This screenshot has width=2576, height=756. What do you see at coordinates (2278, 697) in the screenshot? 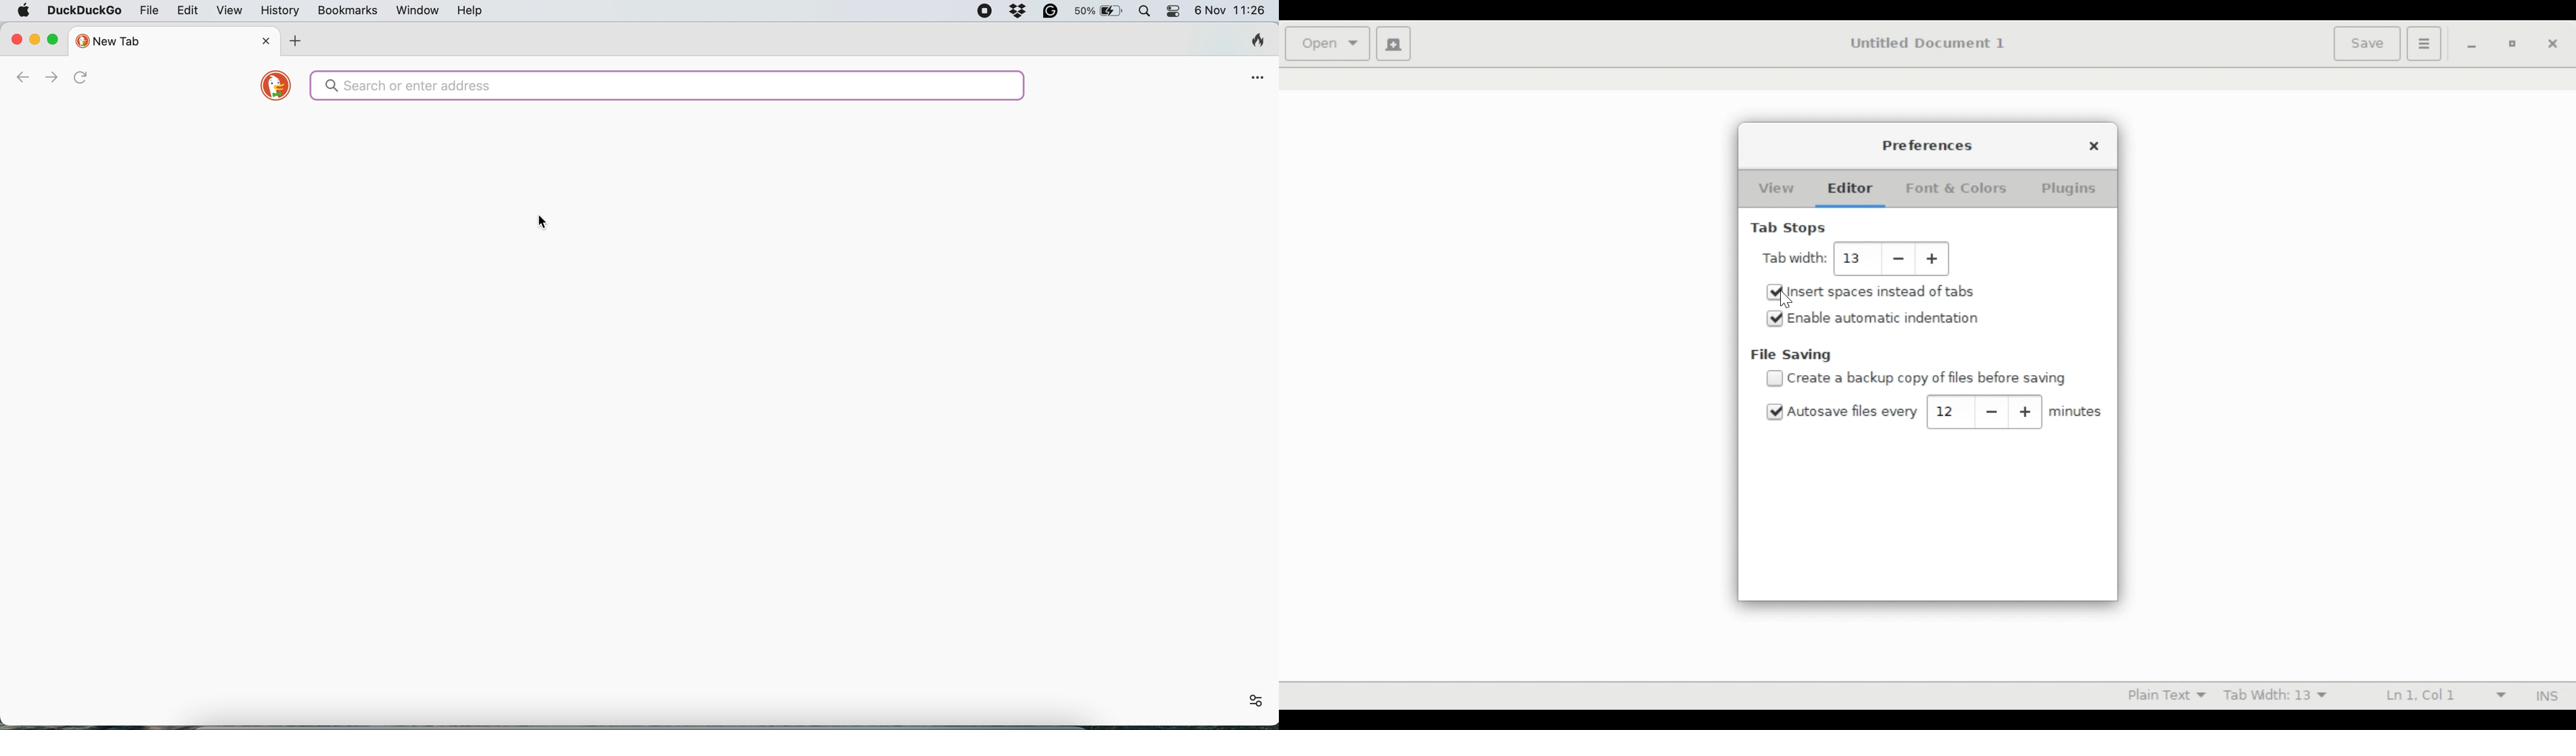
I see `Tab Width 13` at bounding box center [2278, 697].